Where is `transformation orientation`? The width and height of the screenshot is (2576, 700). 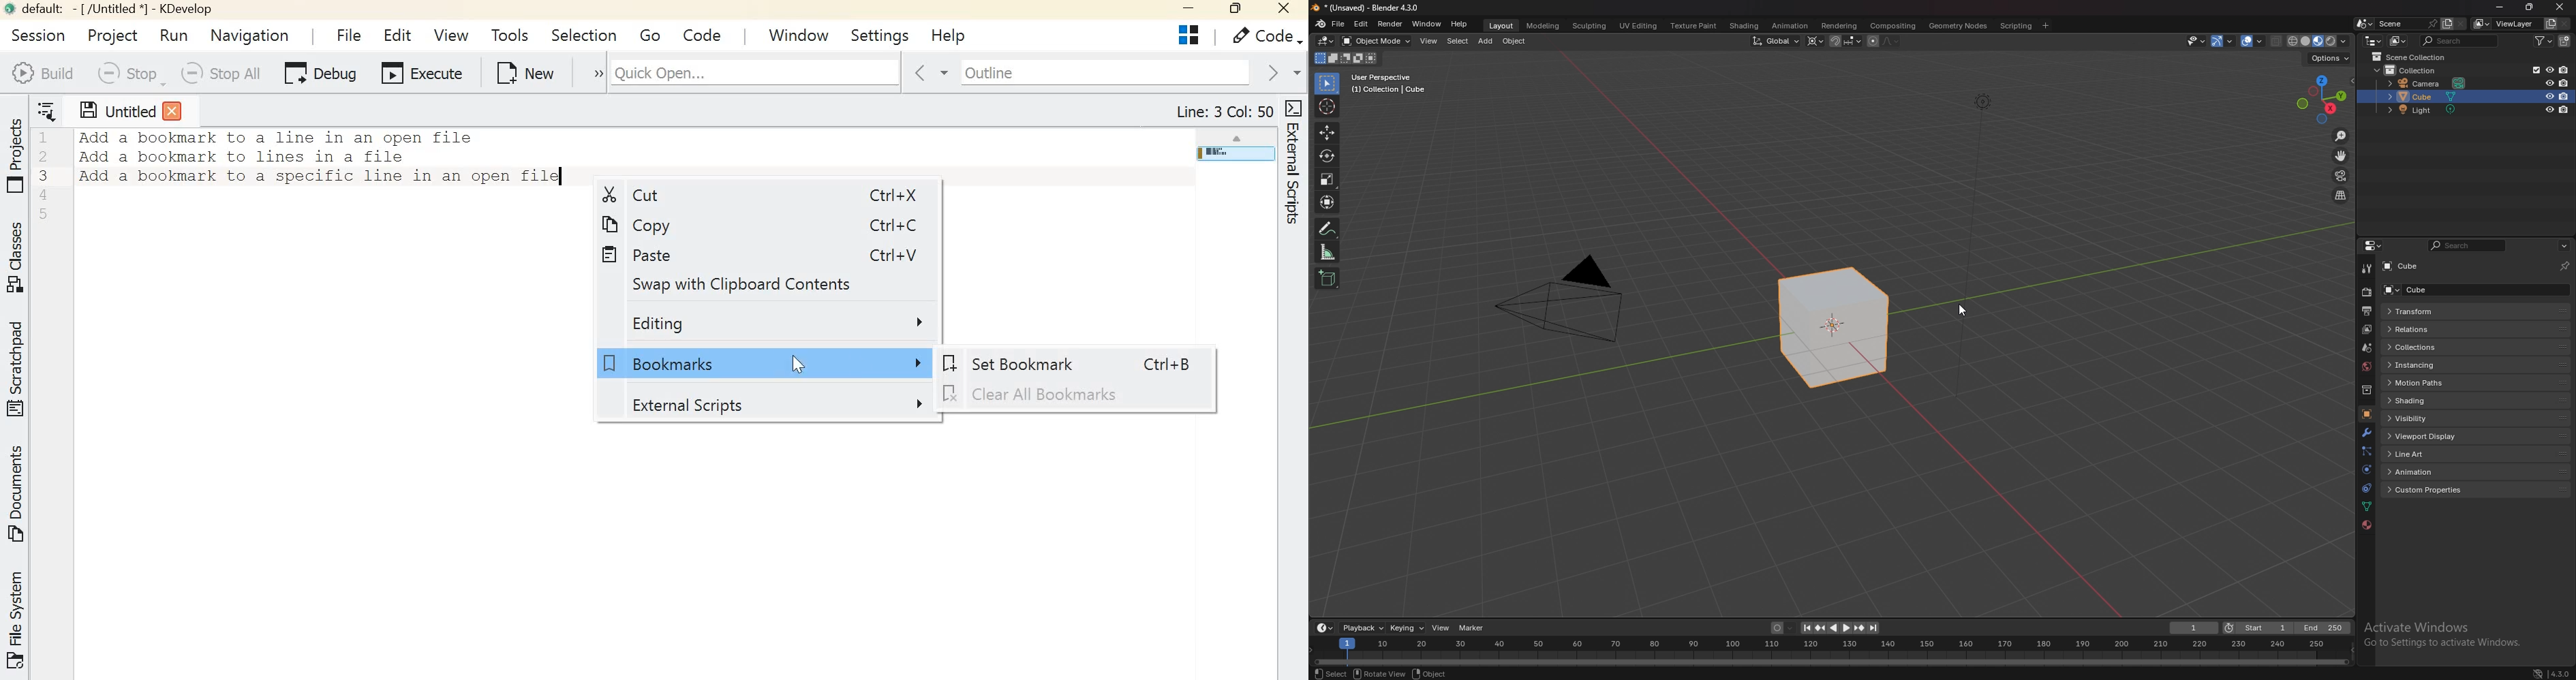 transformation orientation is located at coordinates (1777, 41).